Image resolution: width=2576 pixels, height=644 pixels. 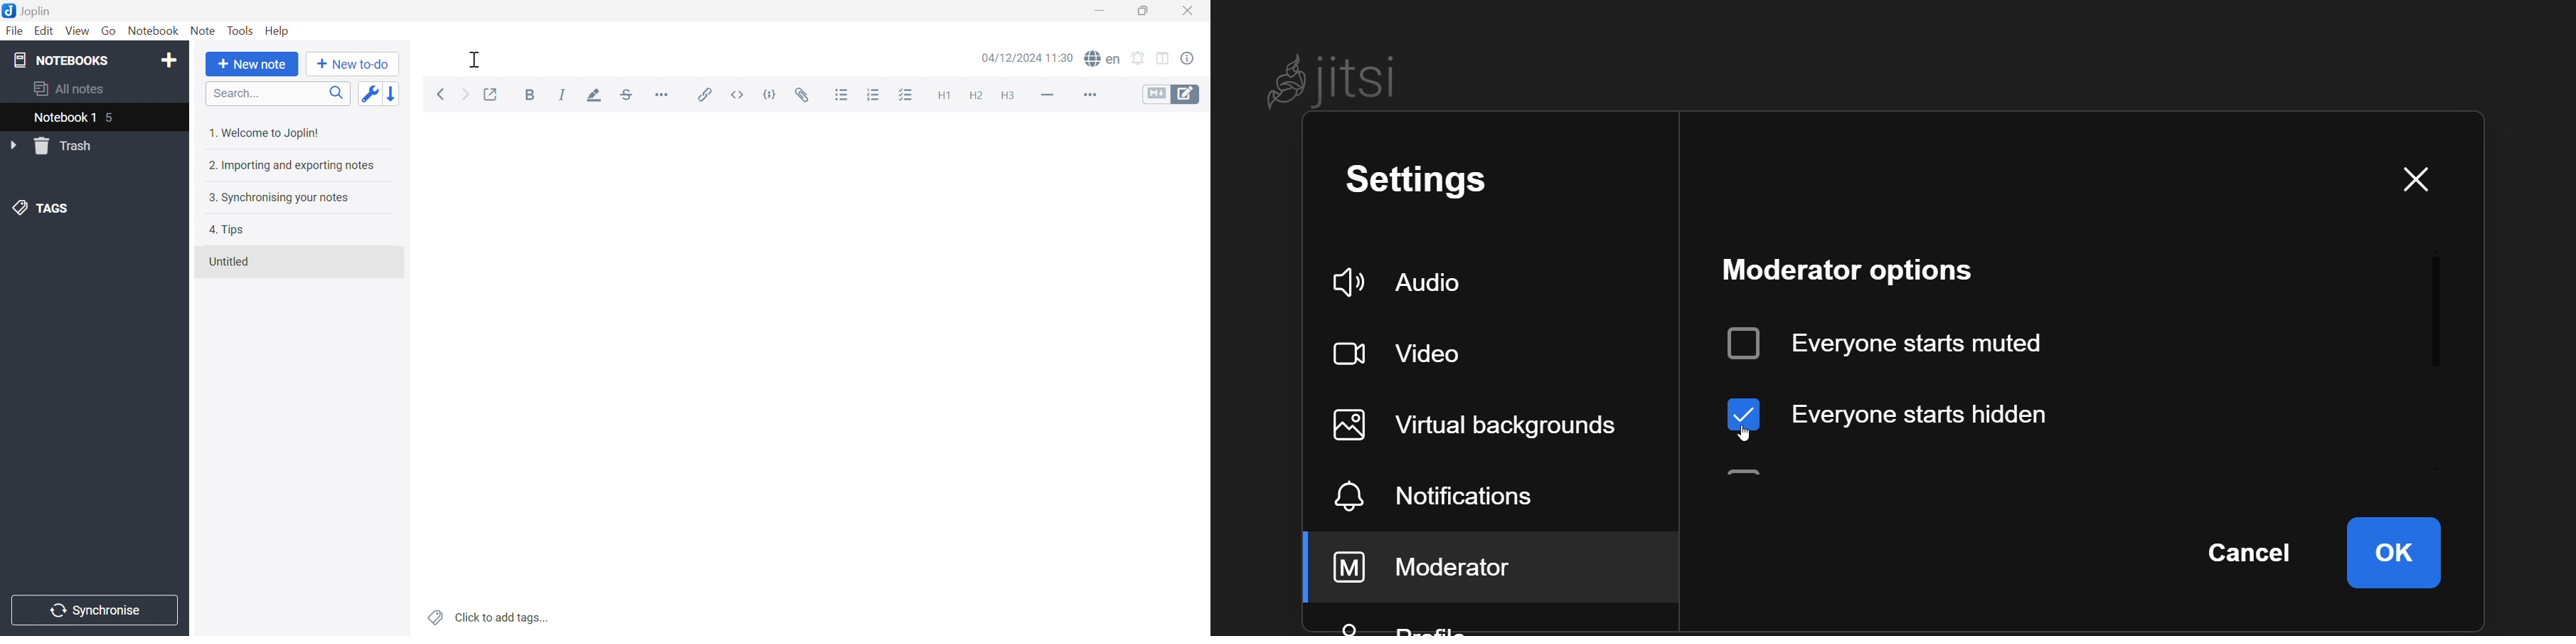 What do you see at coordinates (226, 231) in the screenshot?
I see `4. Tips` at bounding box center [226, 231].